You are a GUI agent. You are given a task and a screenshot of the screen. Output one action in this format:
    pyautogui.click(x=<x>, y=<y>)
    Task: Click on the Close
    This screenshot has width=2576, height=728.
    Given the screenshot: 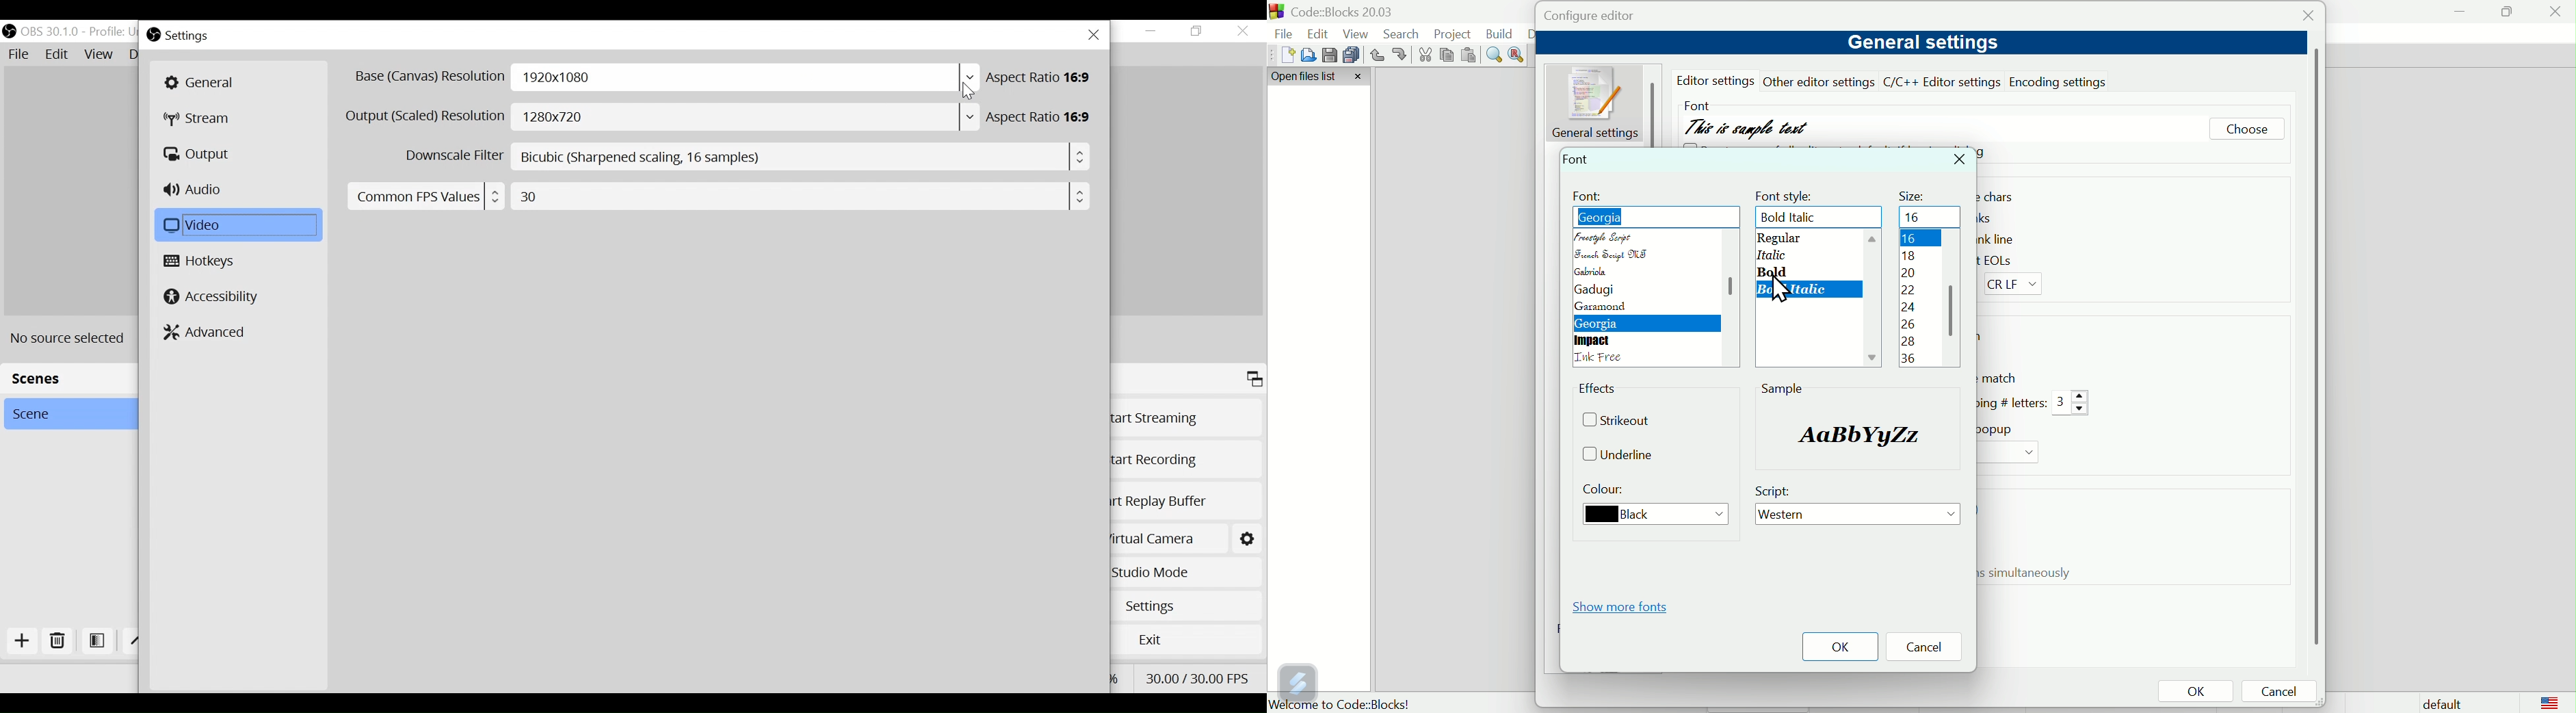 What is the action you would take?
    pyautogui.click(x=2556, y=15)
    